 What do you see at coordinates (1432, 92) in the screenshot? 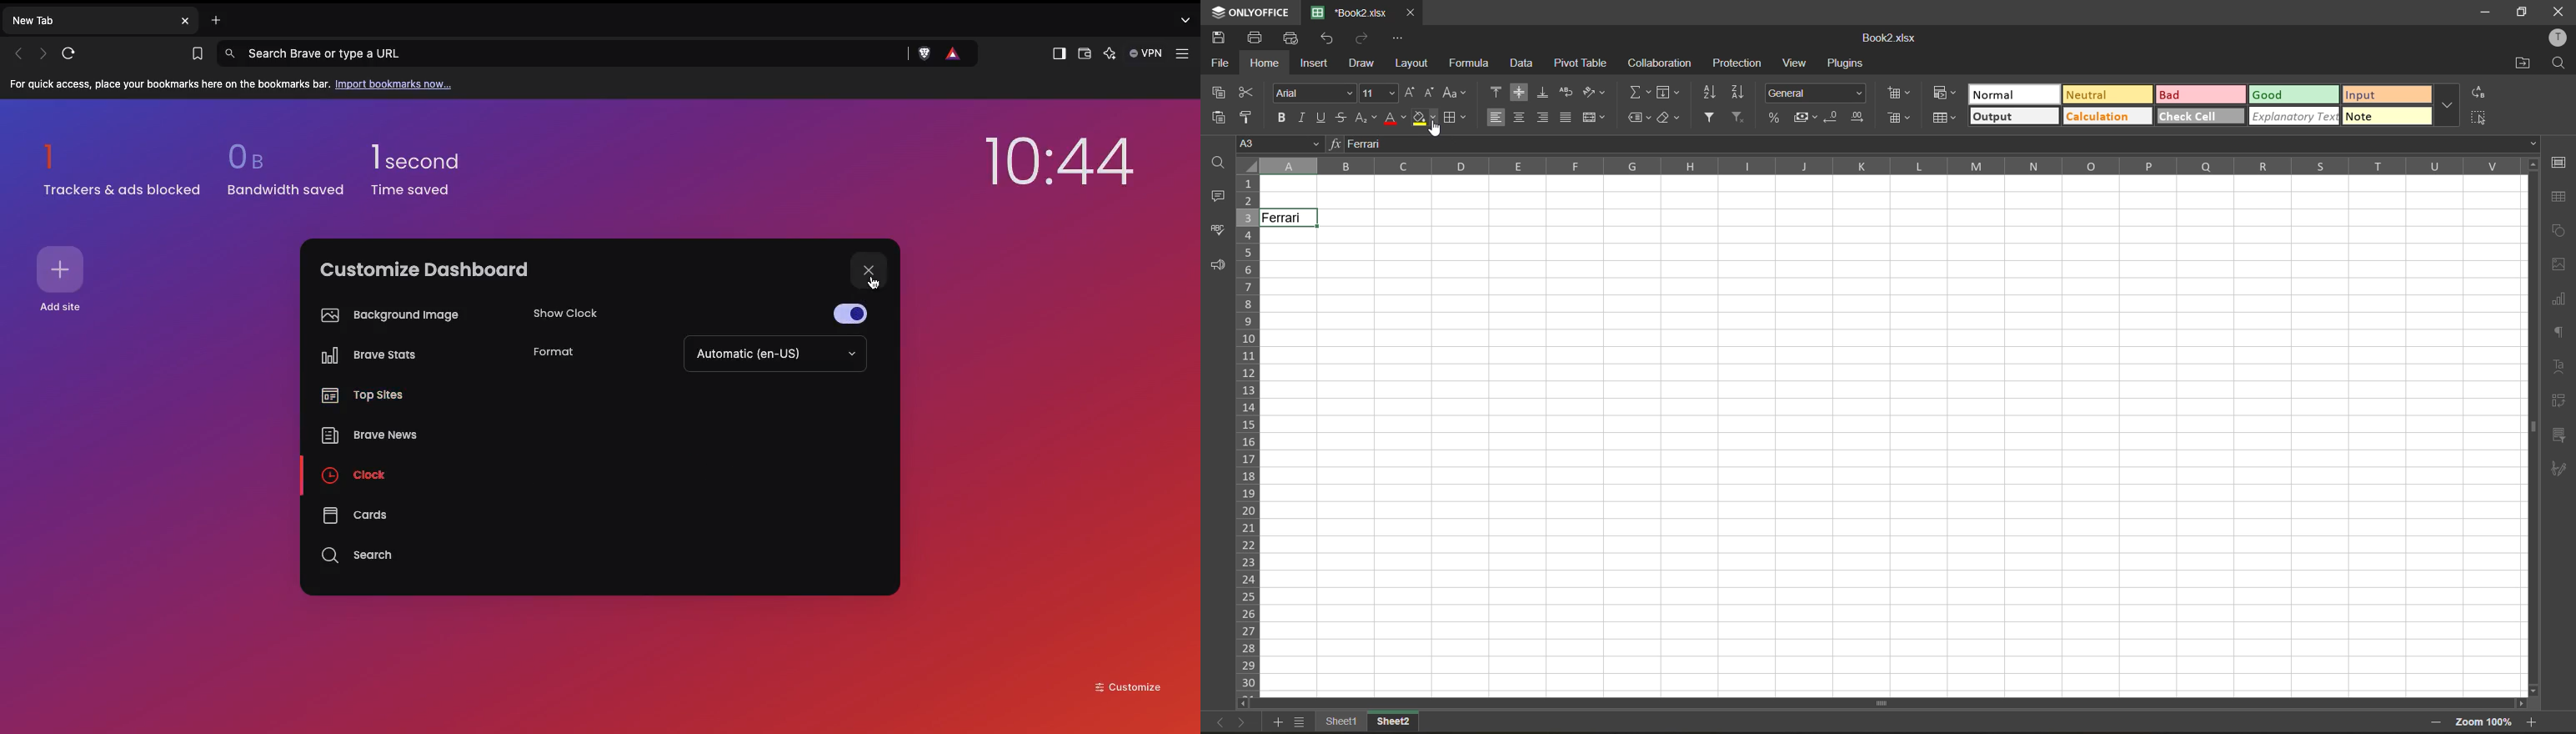
I see `decrement size` at bounding box center [1432, 92].